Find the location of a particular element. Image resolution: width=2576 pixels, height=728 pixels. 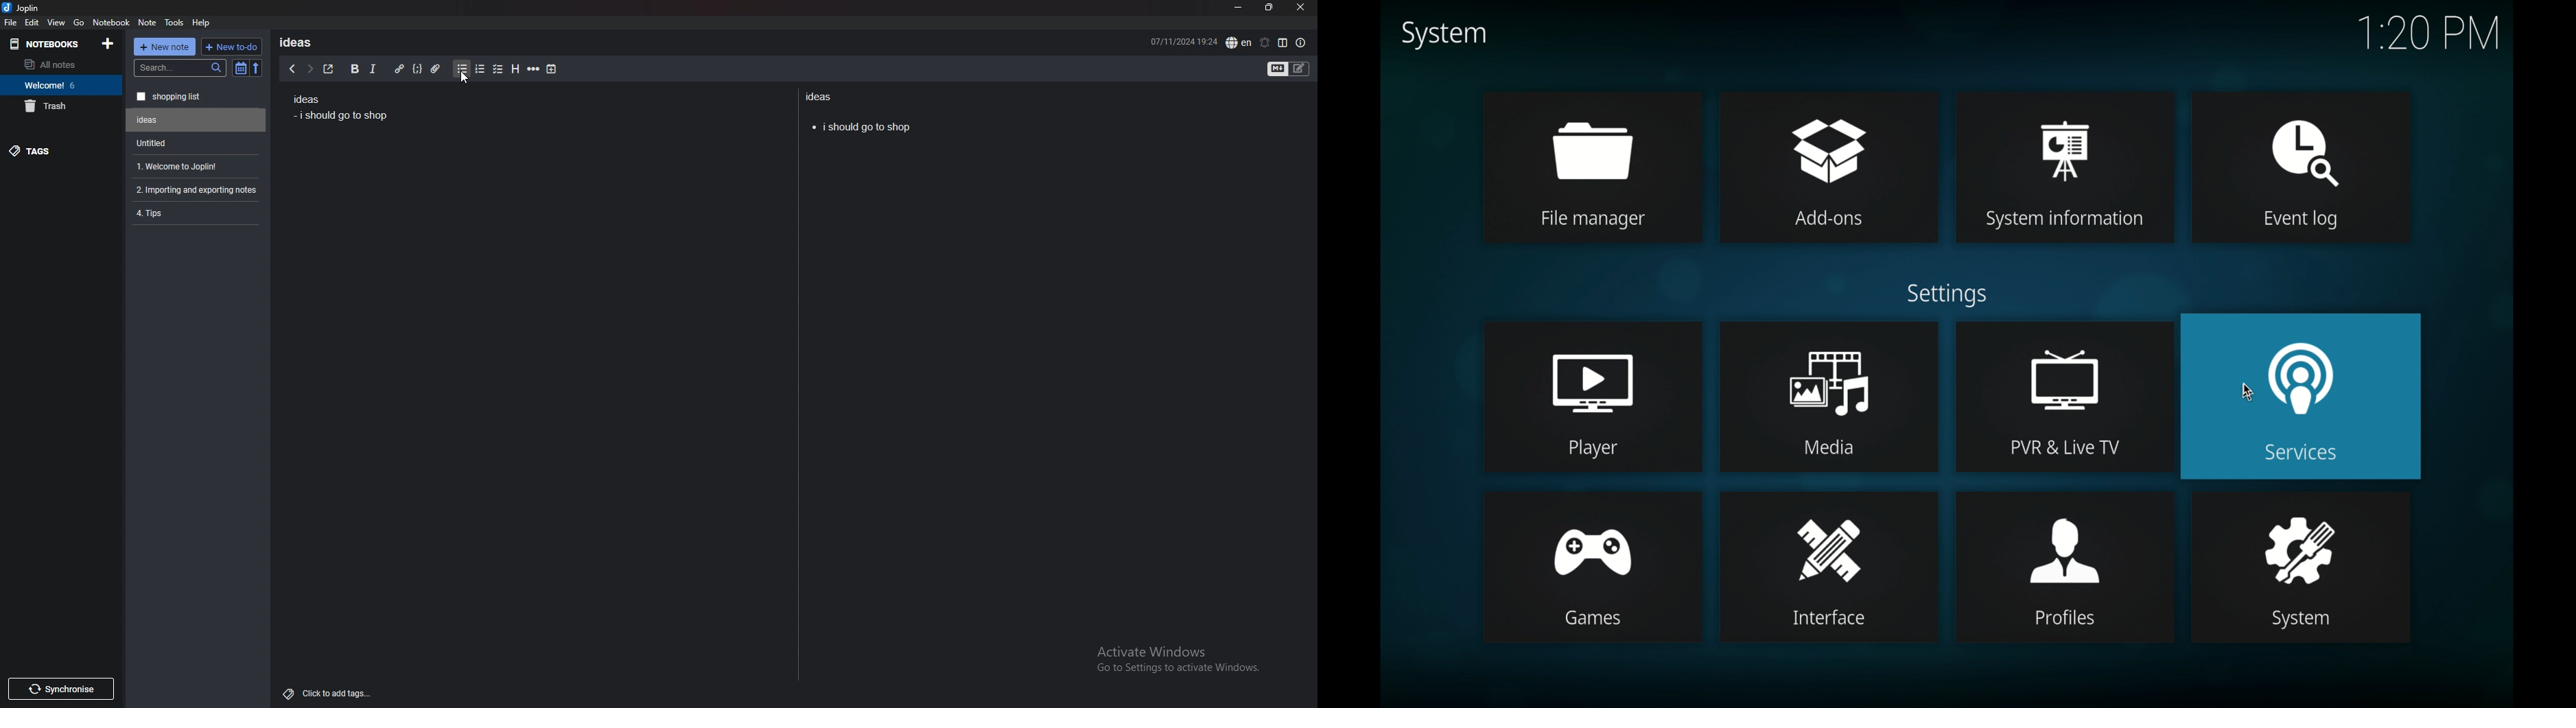

bold is located at coordinates (353, 69).